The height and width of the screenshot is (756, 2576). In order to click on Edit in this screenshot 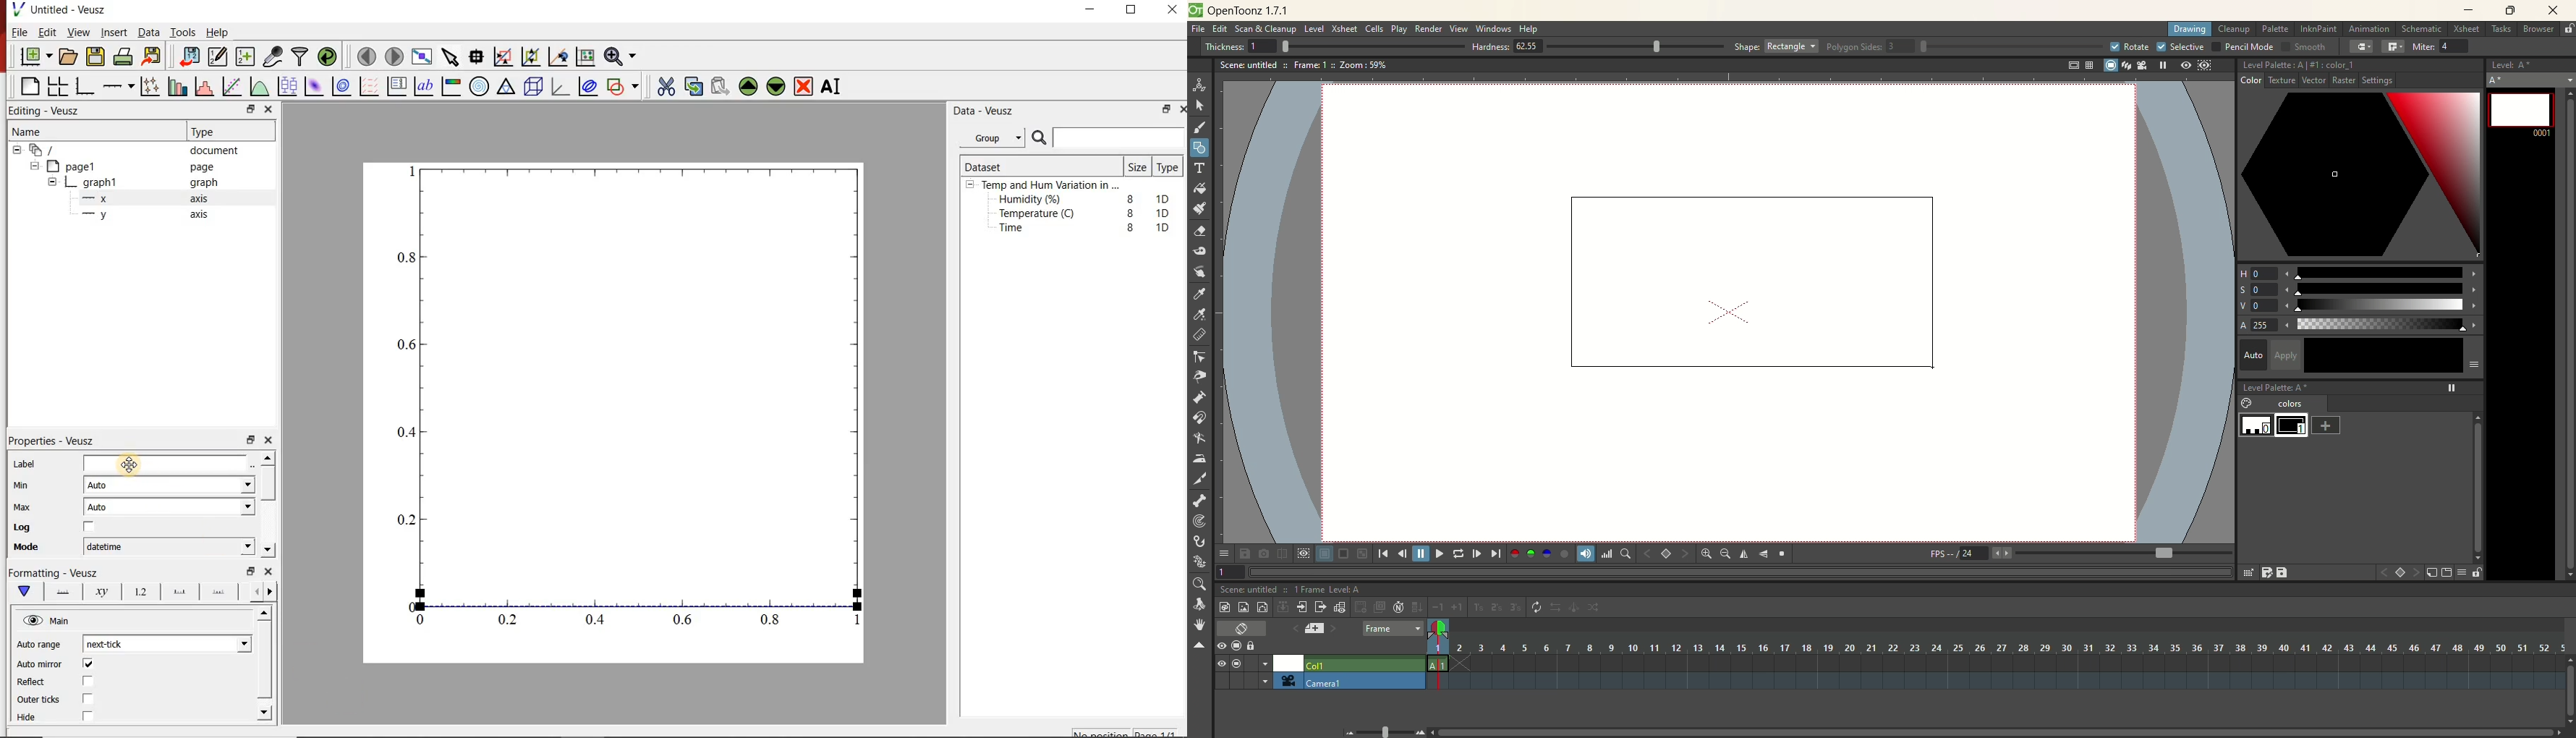, I will do `click(47, 34)`.